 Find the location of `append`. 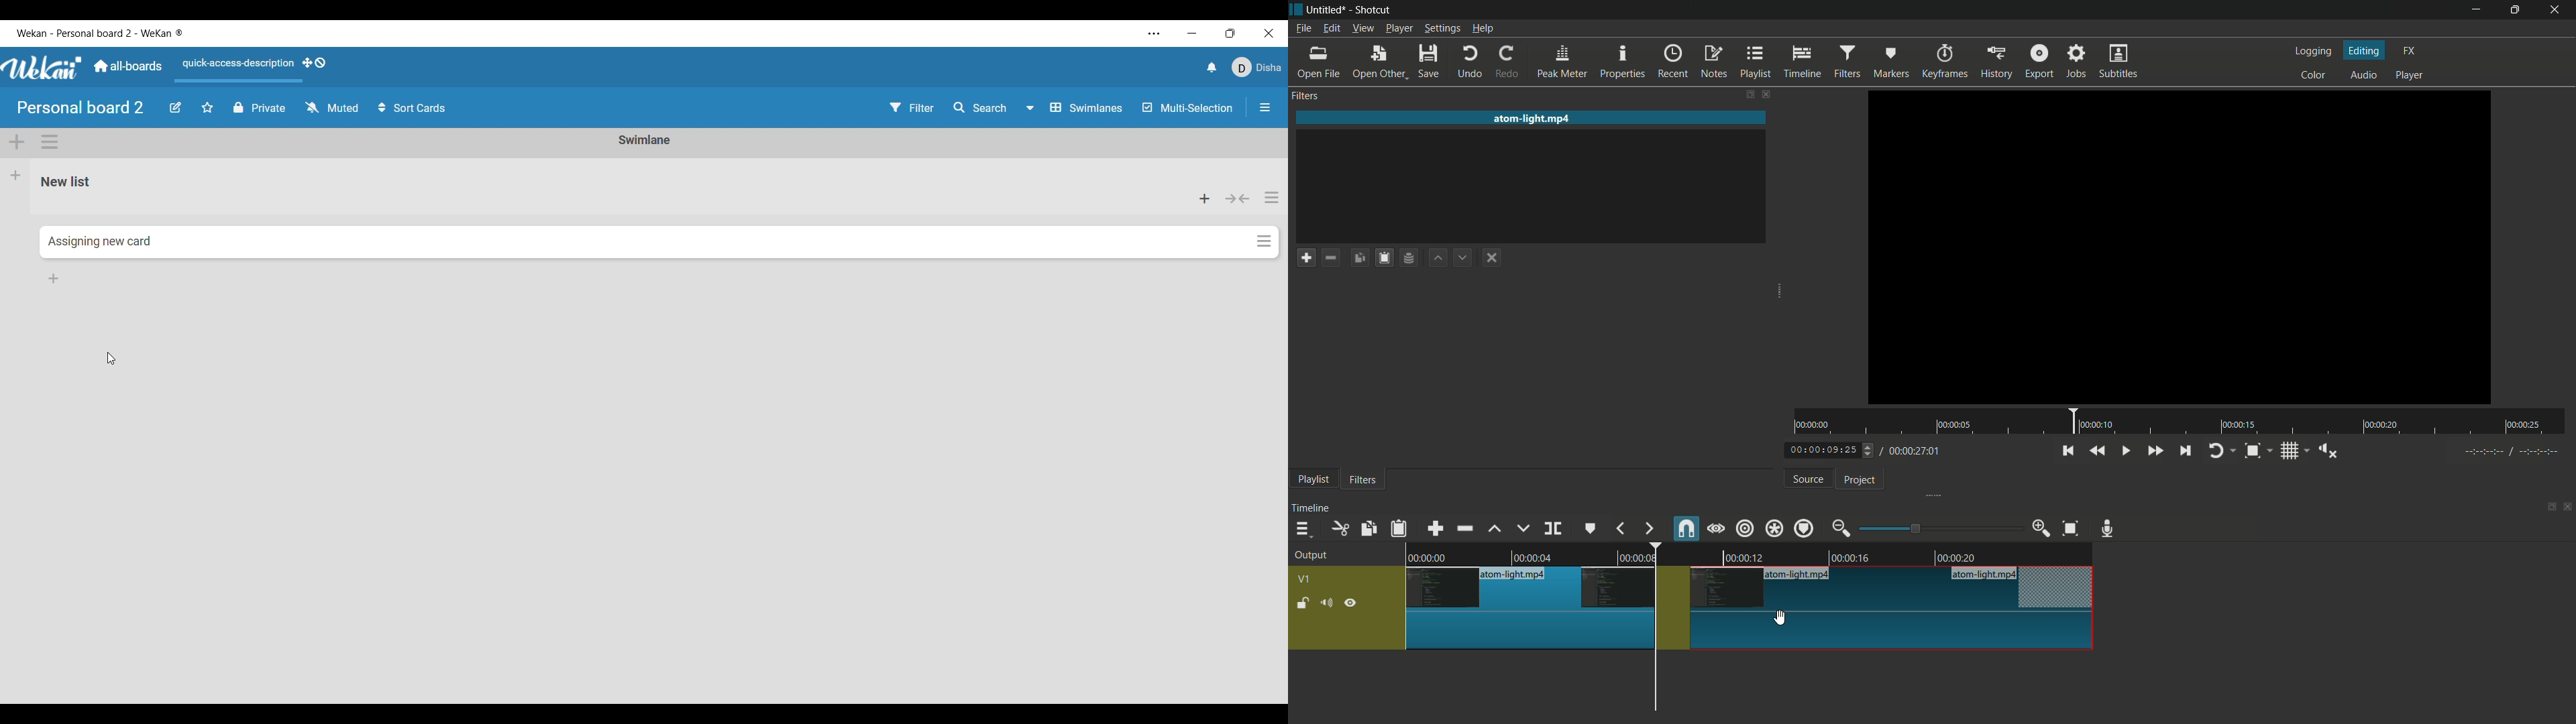

append is located at coordinates (1438, 528).